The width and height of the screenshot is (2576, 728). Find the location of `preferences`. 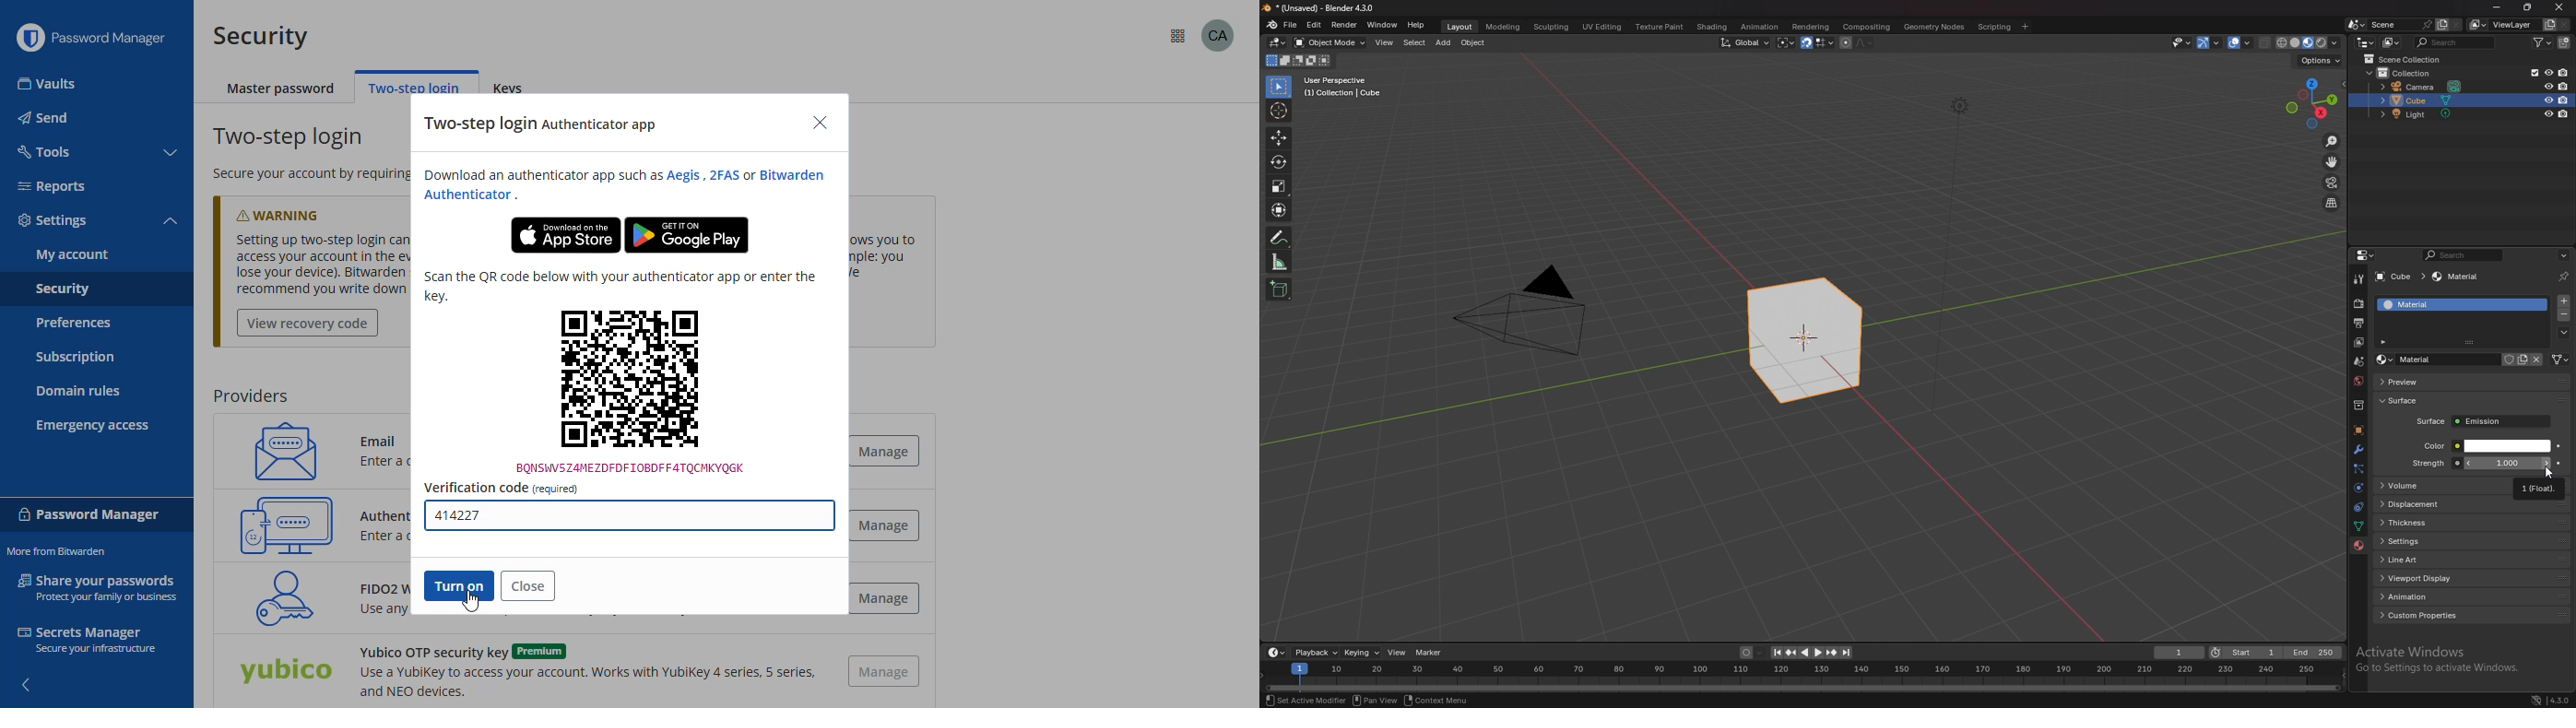

preferences is located at coordinates (72, 323).